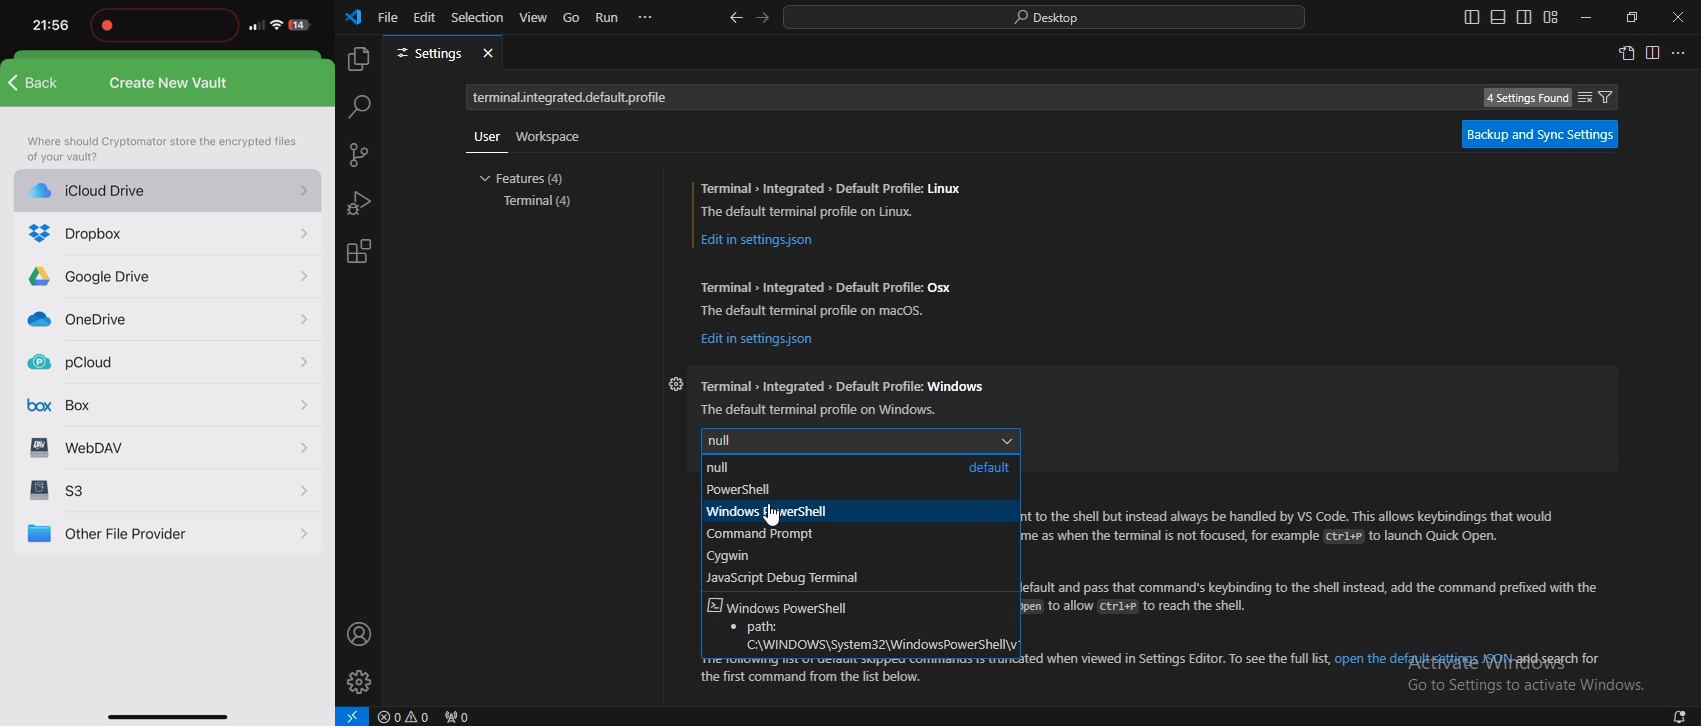 Image resolution: width=1708 pixels, height=728 pixels. Describe the element at coordinates (571, 19) in the screenshot. I see `go` at that location.